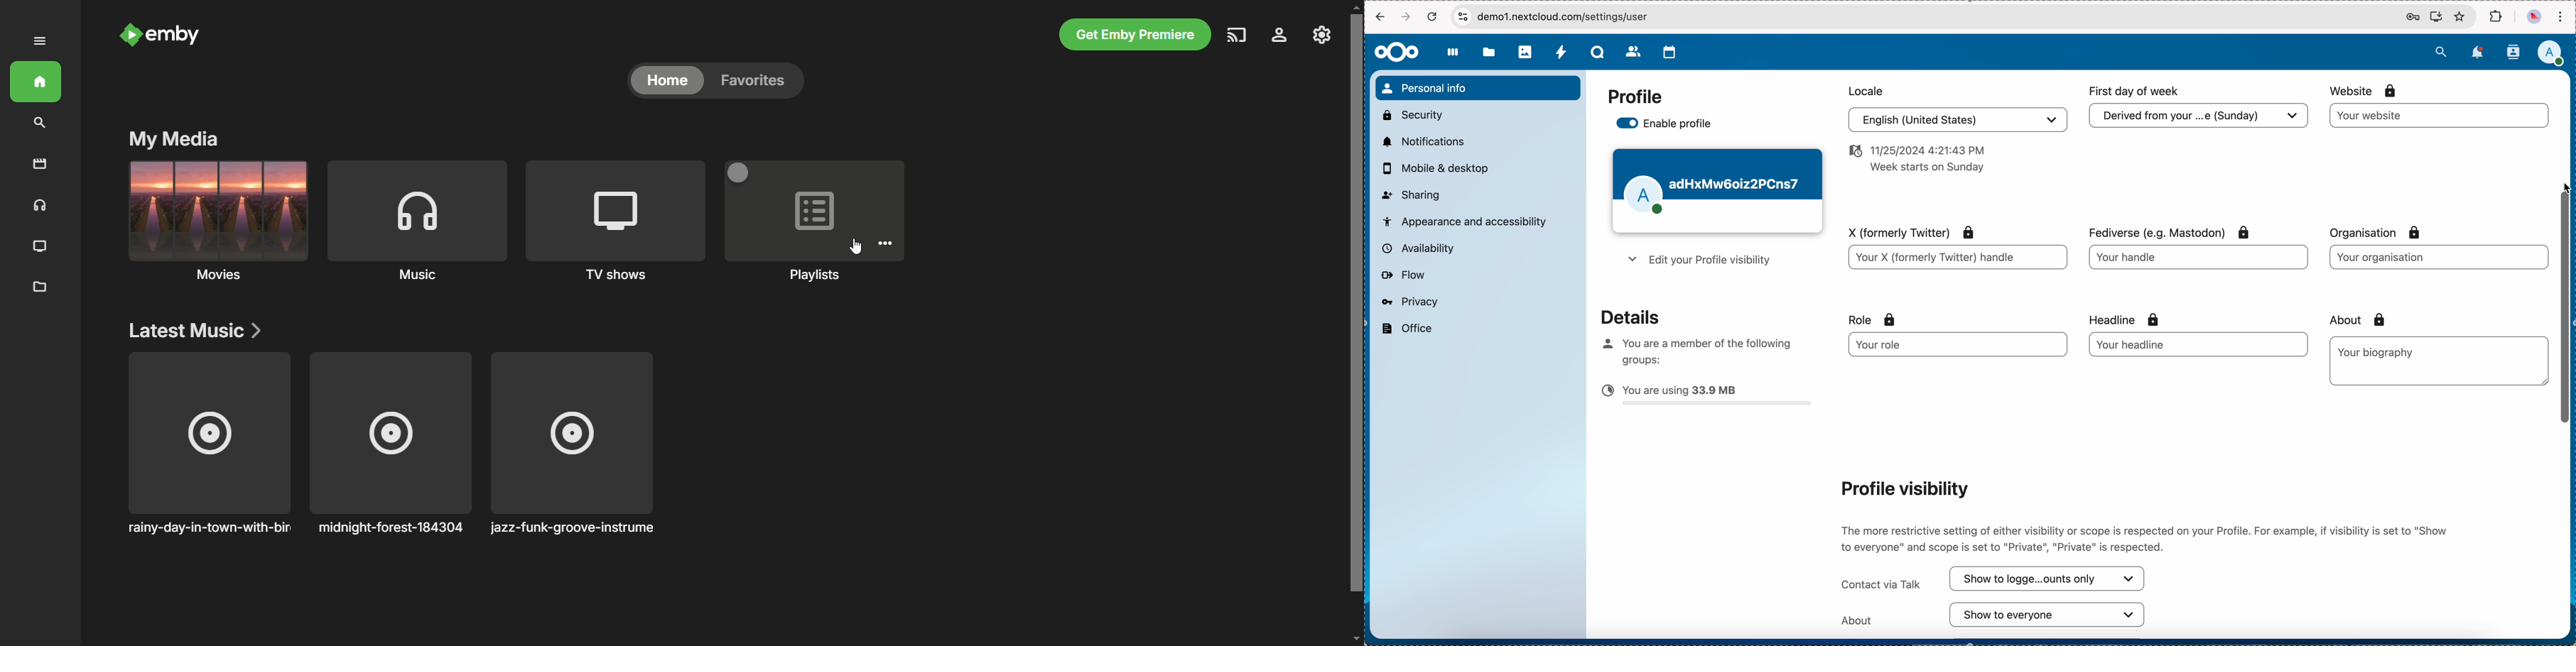 This screenshot has width=2576, height=672. What do you see at coordinates (2201, 261) in the screenshot?
I see `your handle` at bounding box center [2201, 261].